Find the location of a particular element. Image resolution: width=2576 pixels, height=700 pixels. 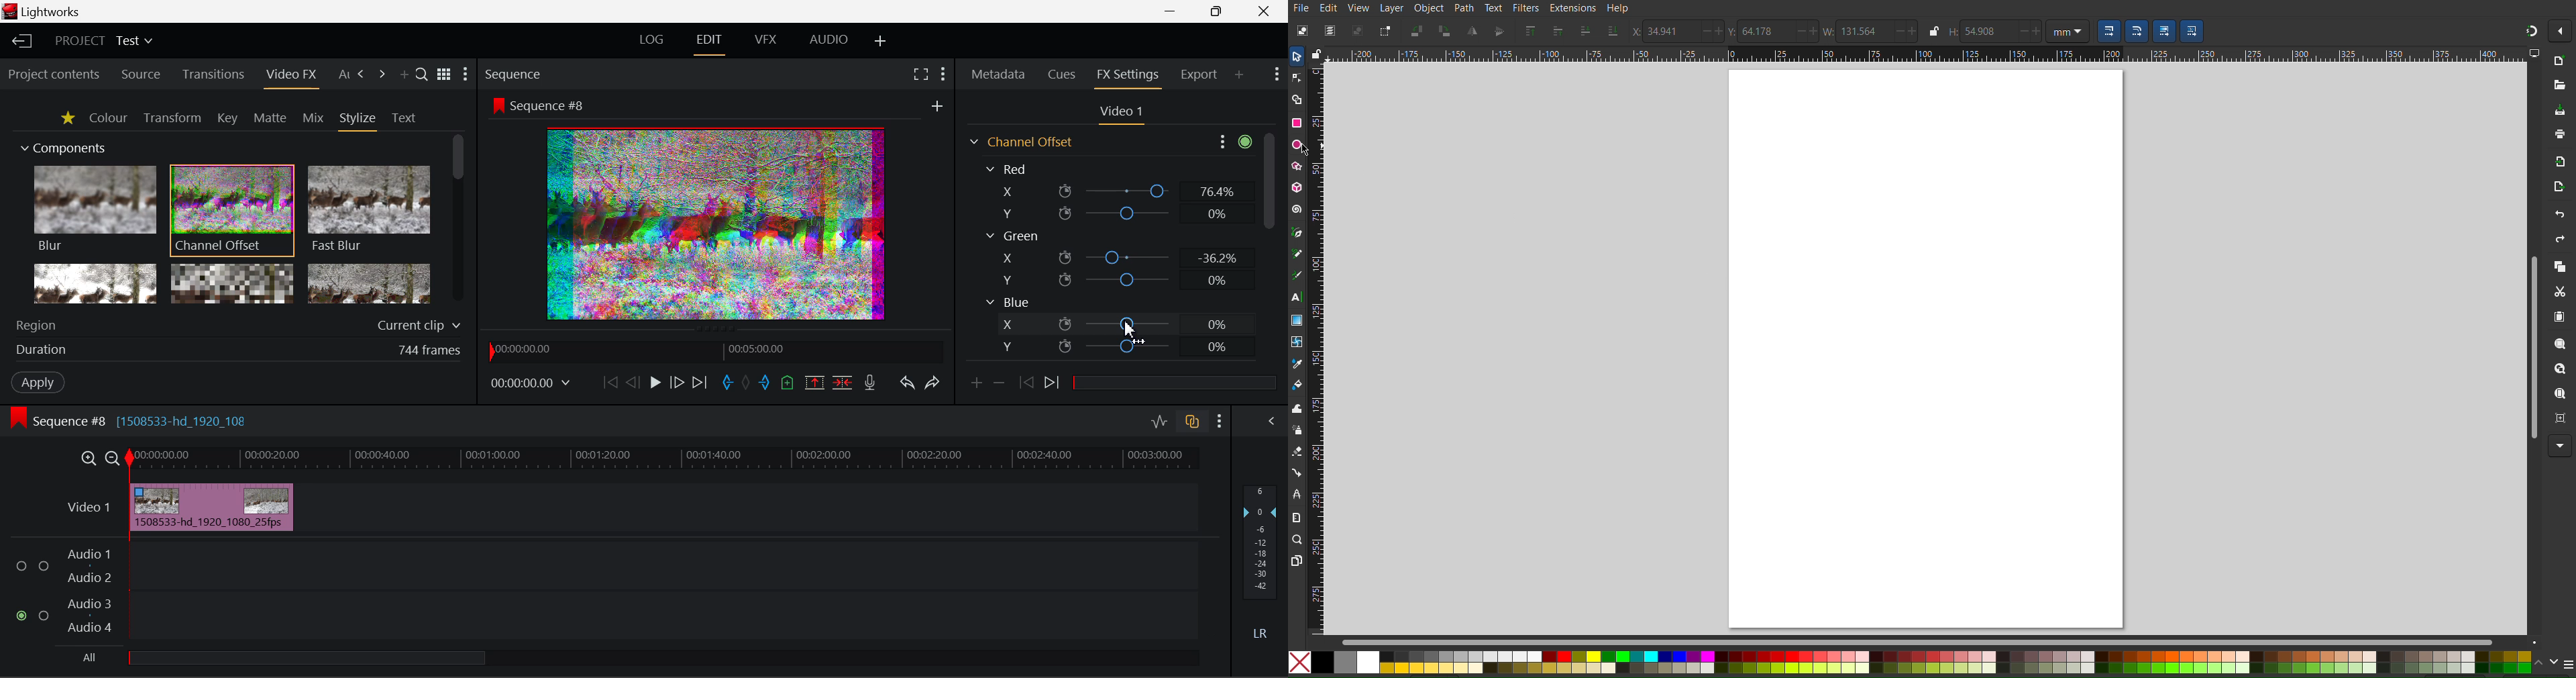

Paste is located at coordinates (2561, 317).